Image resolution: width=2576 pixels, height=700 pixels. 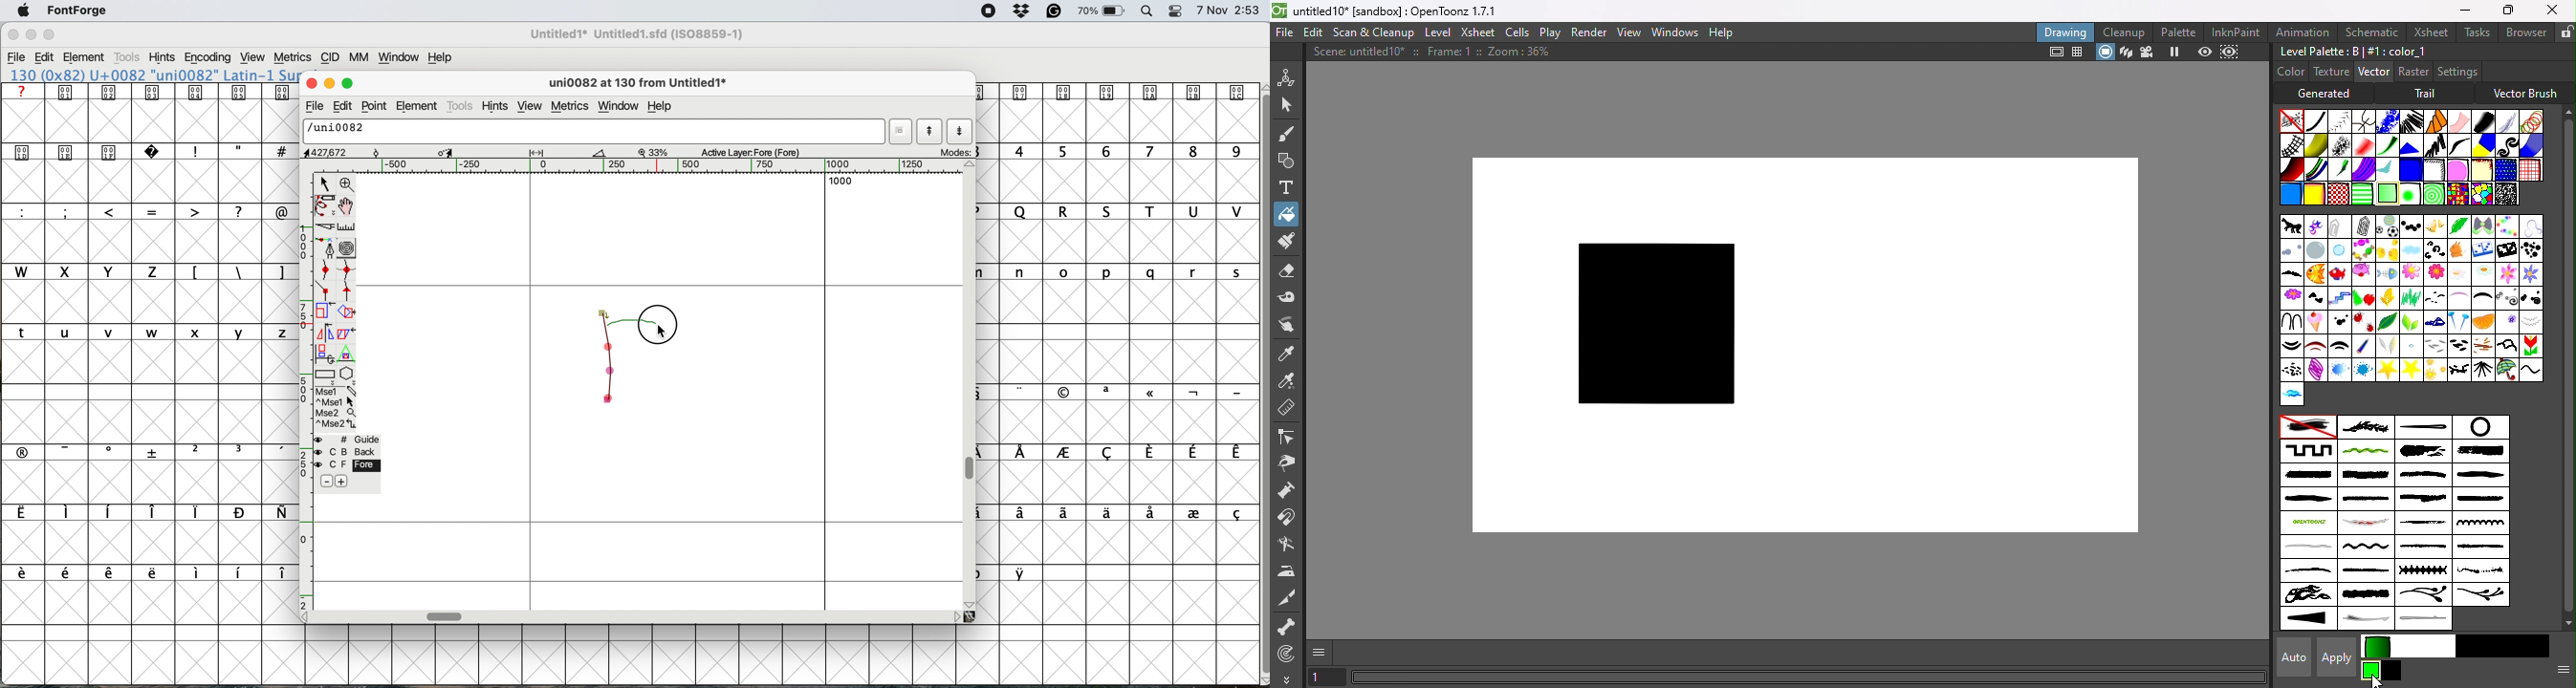 What do you see at coordinates (2364, 226) in the screenshot?
I see `atta` at bounding box center [2364, 226].